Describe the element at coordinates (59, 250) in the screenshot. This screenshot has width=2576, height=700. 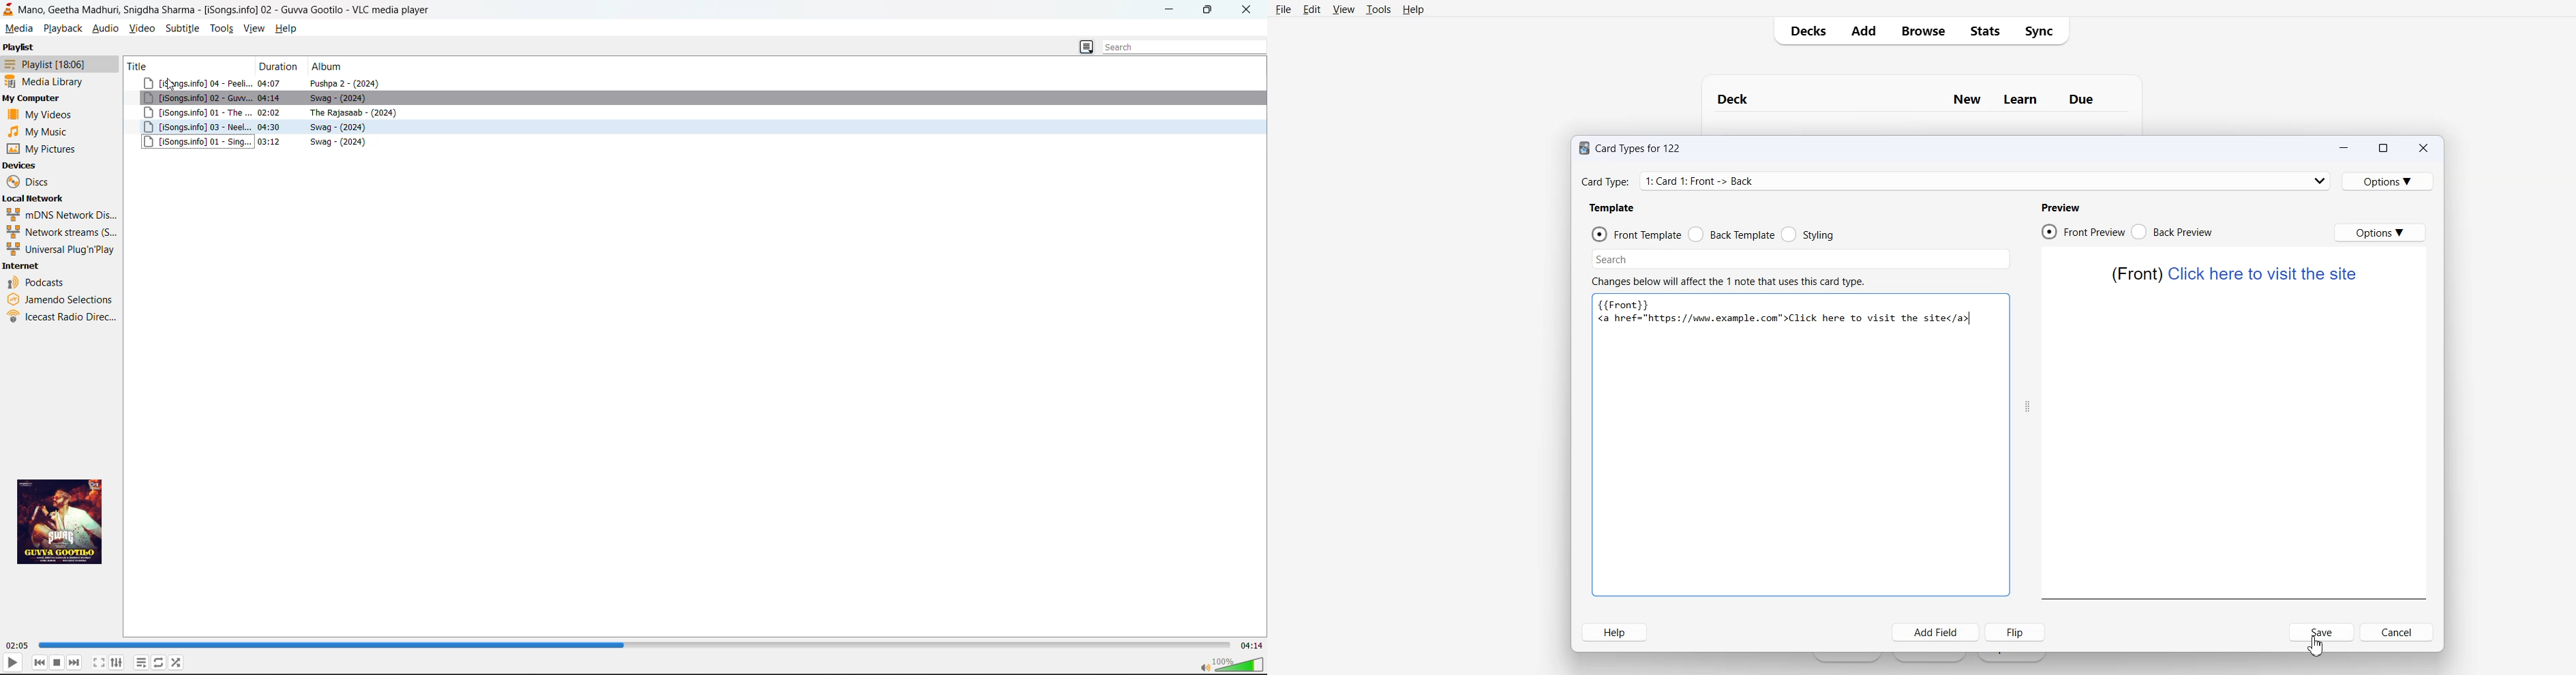
I see `universal plug n play` at that location.